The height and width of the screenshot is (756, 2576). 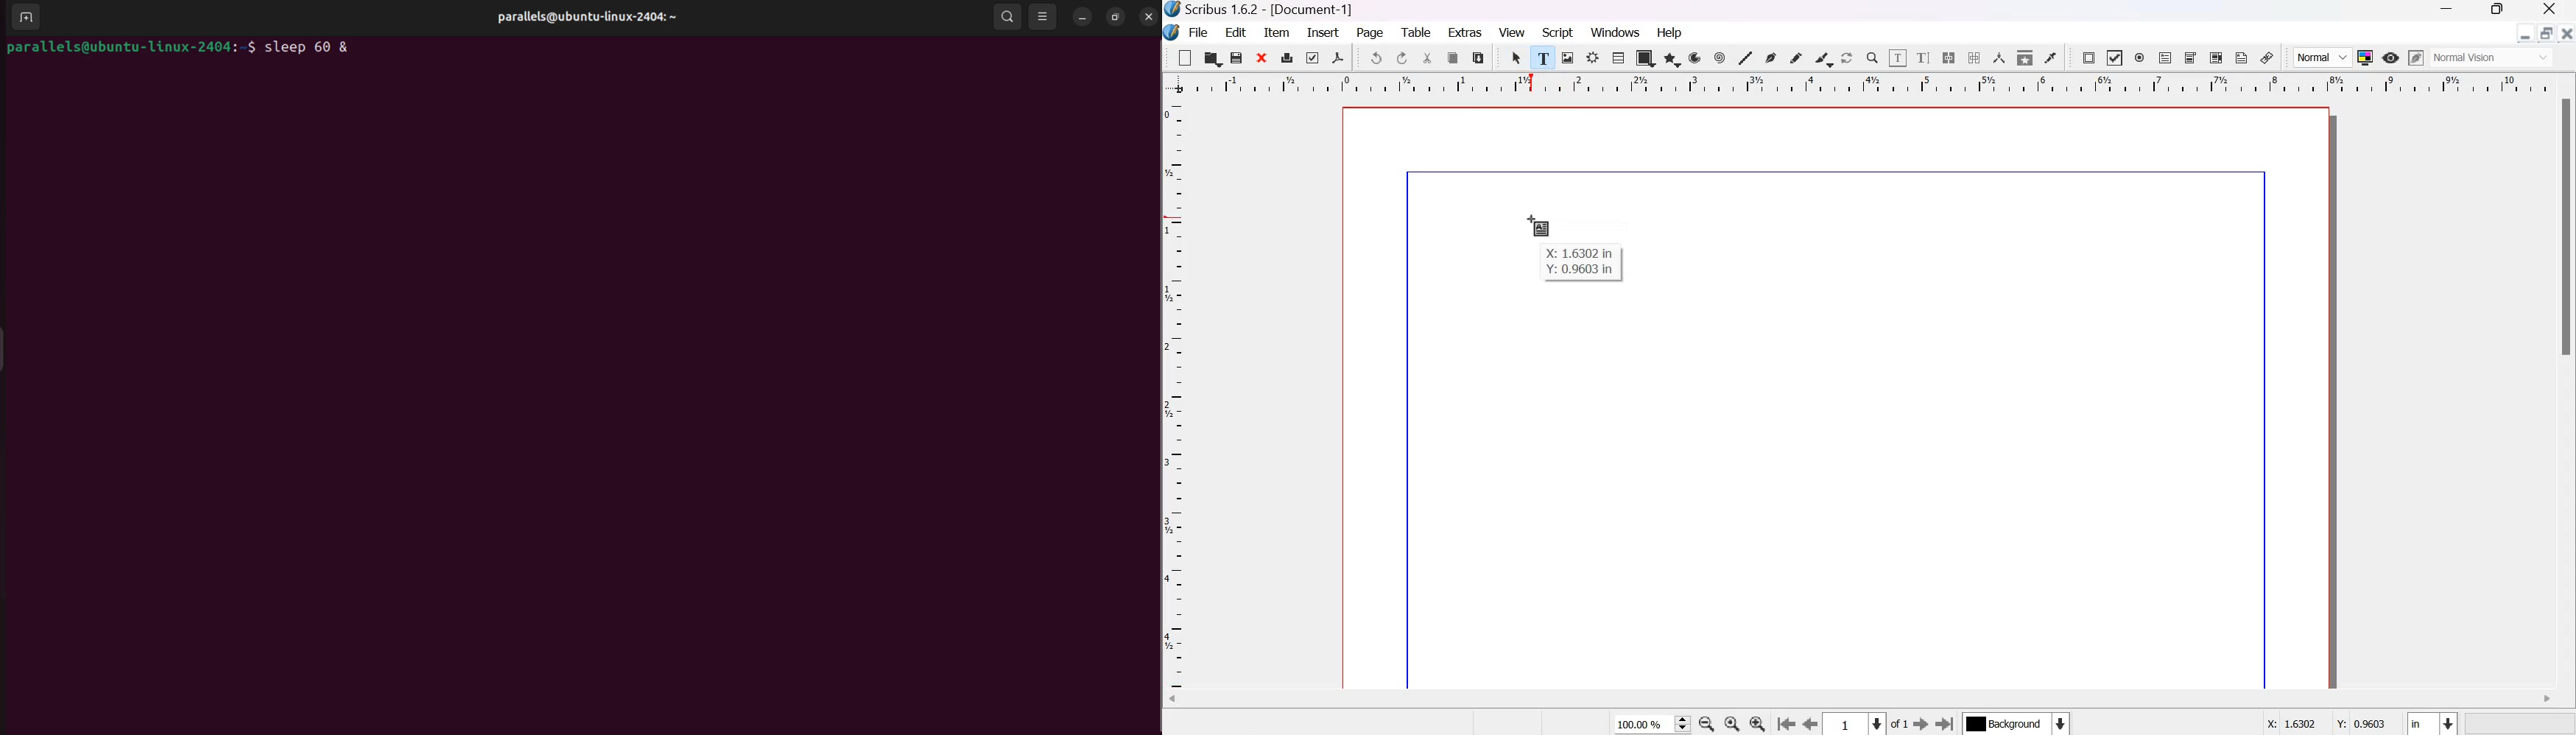 I want to click on Scribus 1.6.2 - [Document-1], so click(x=1267, y=10).